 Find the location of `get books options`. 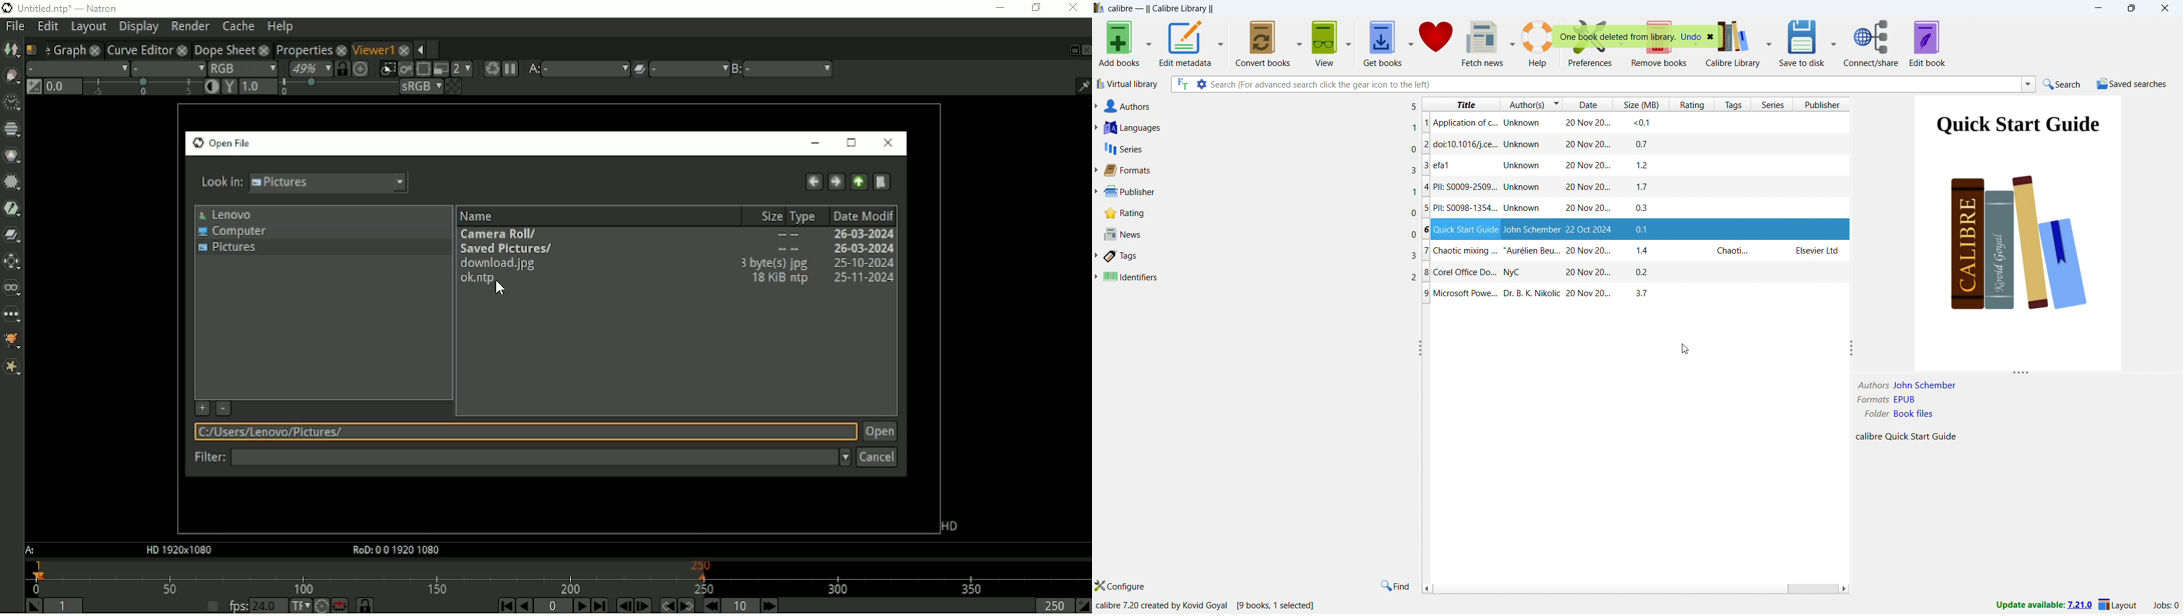

get books options is located at coordinates (1410, 42).